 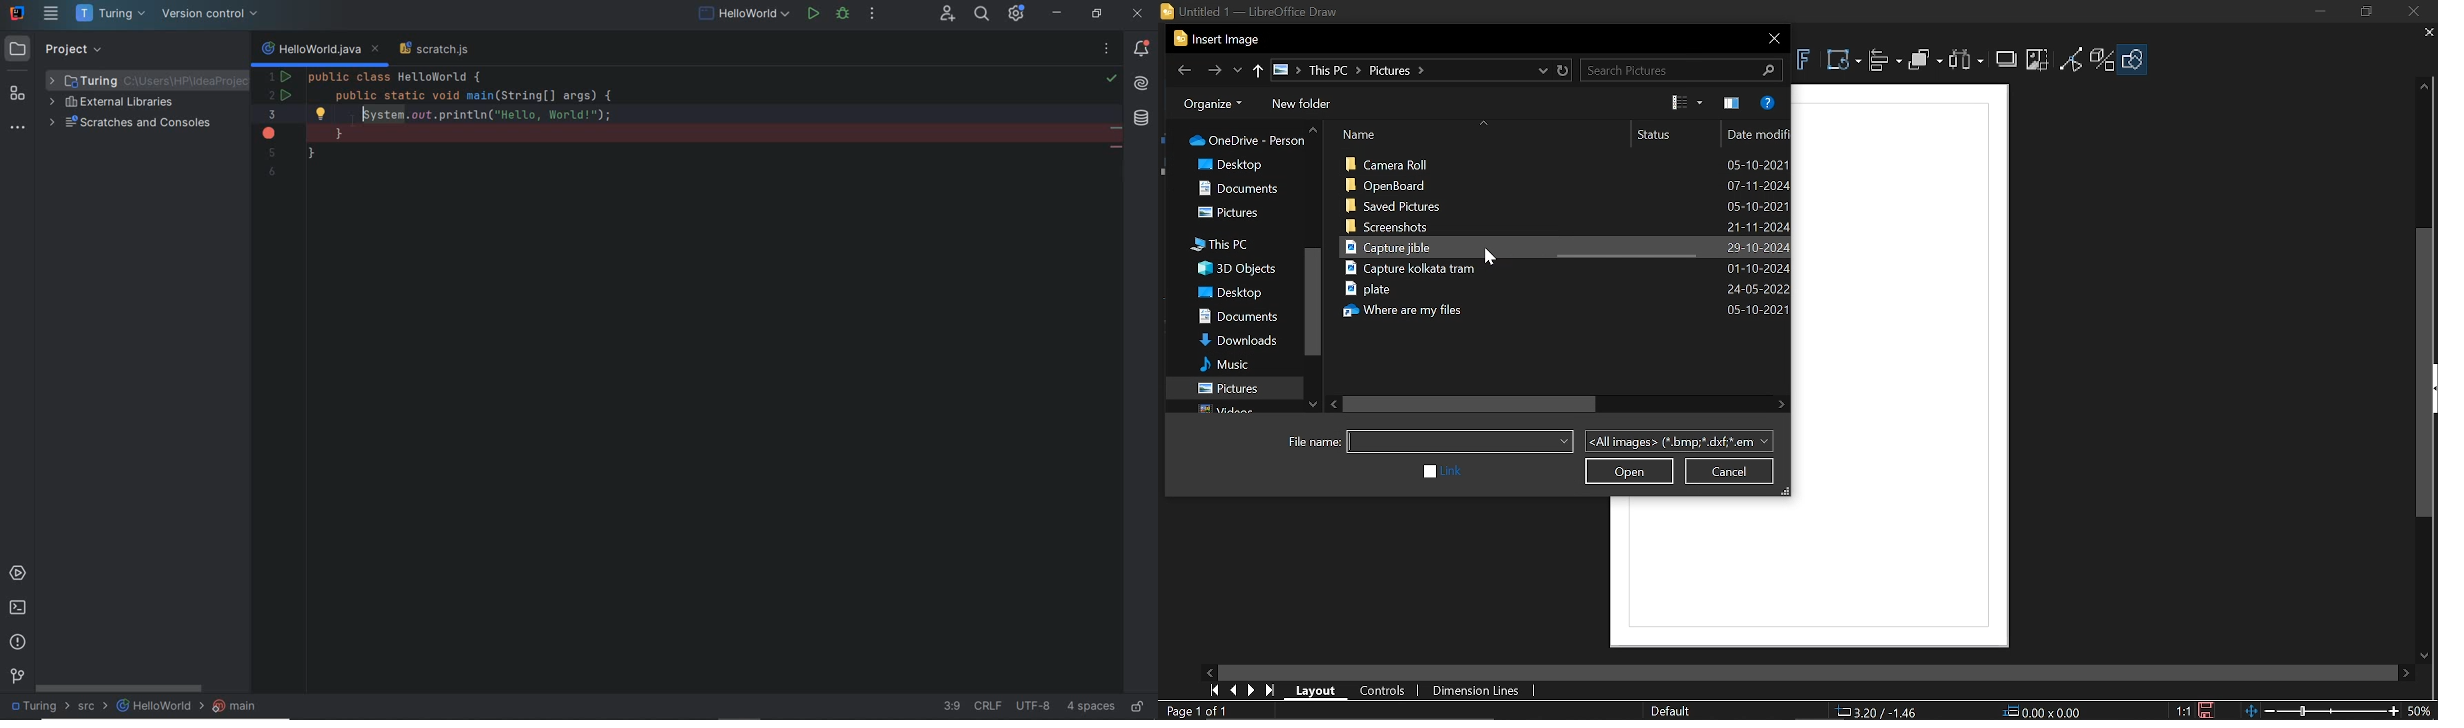 I want to click on indent, so click(x=1091, y=705).